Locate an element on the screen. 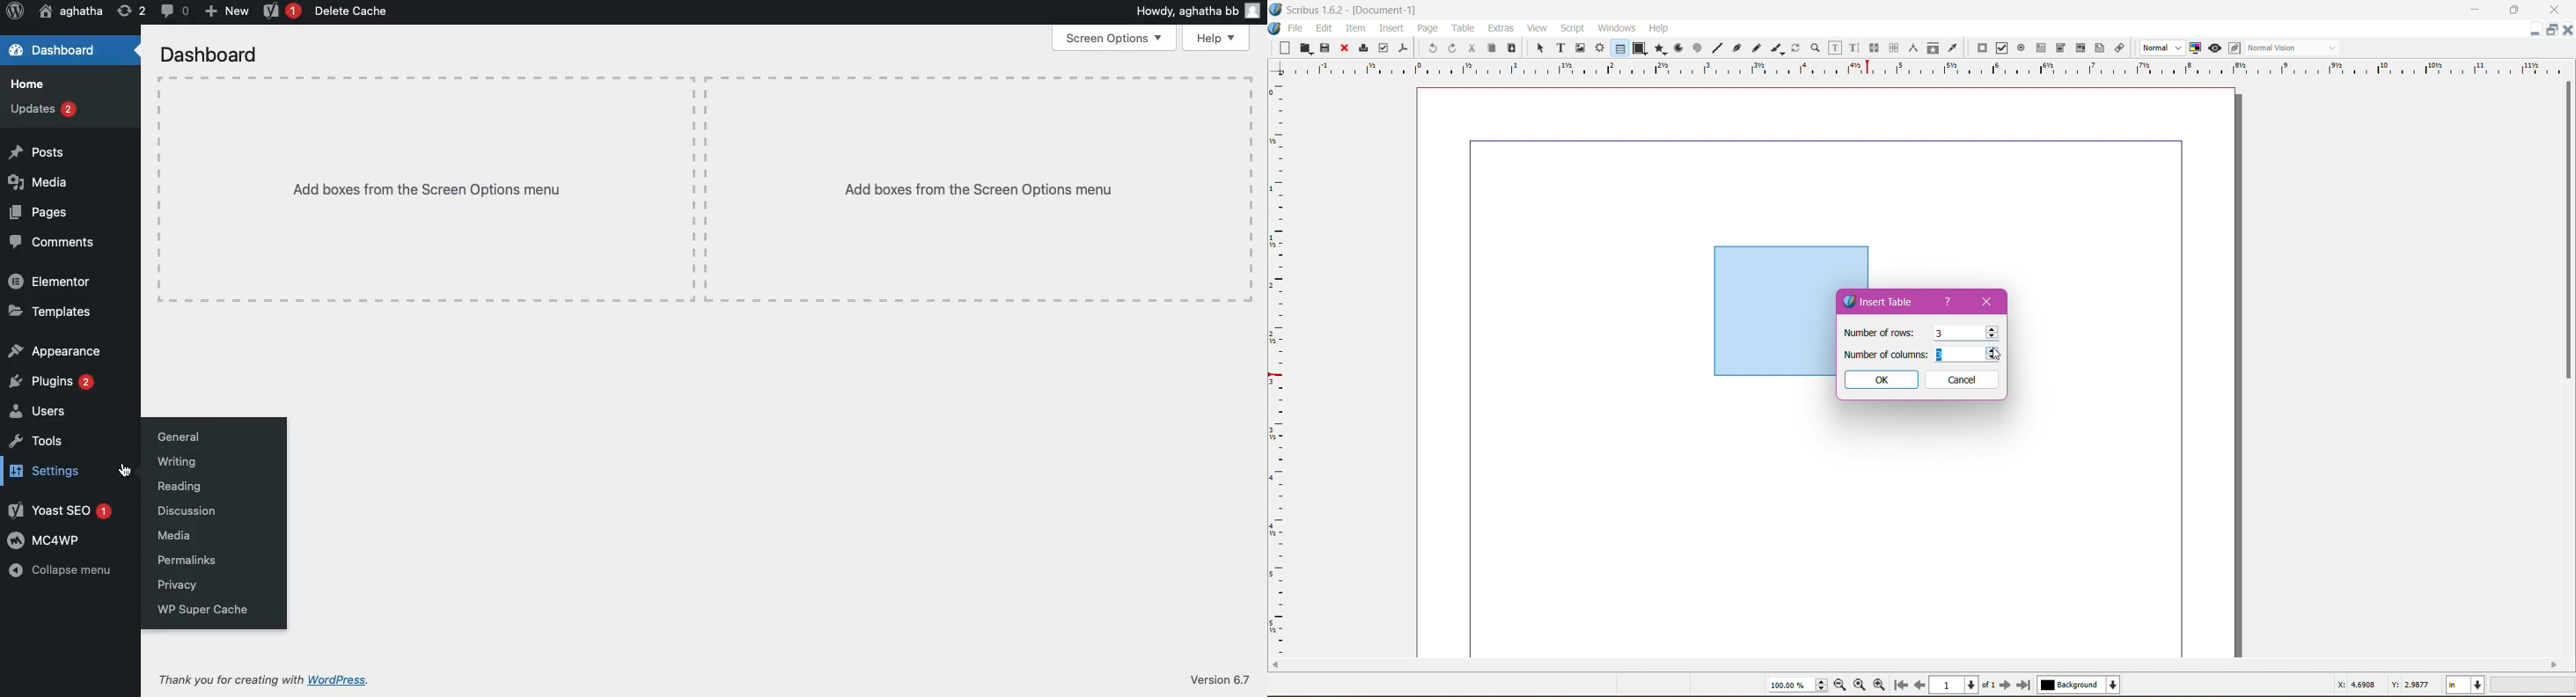  help is located at coordinates (1950, 303).